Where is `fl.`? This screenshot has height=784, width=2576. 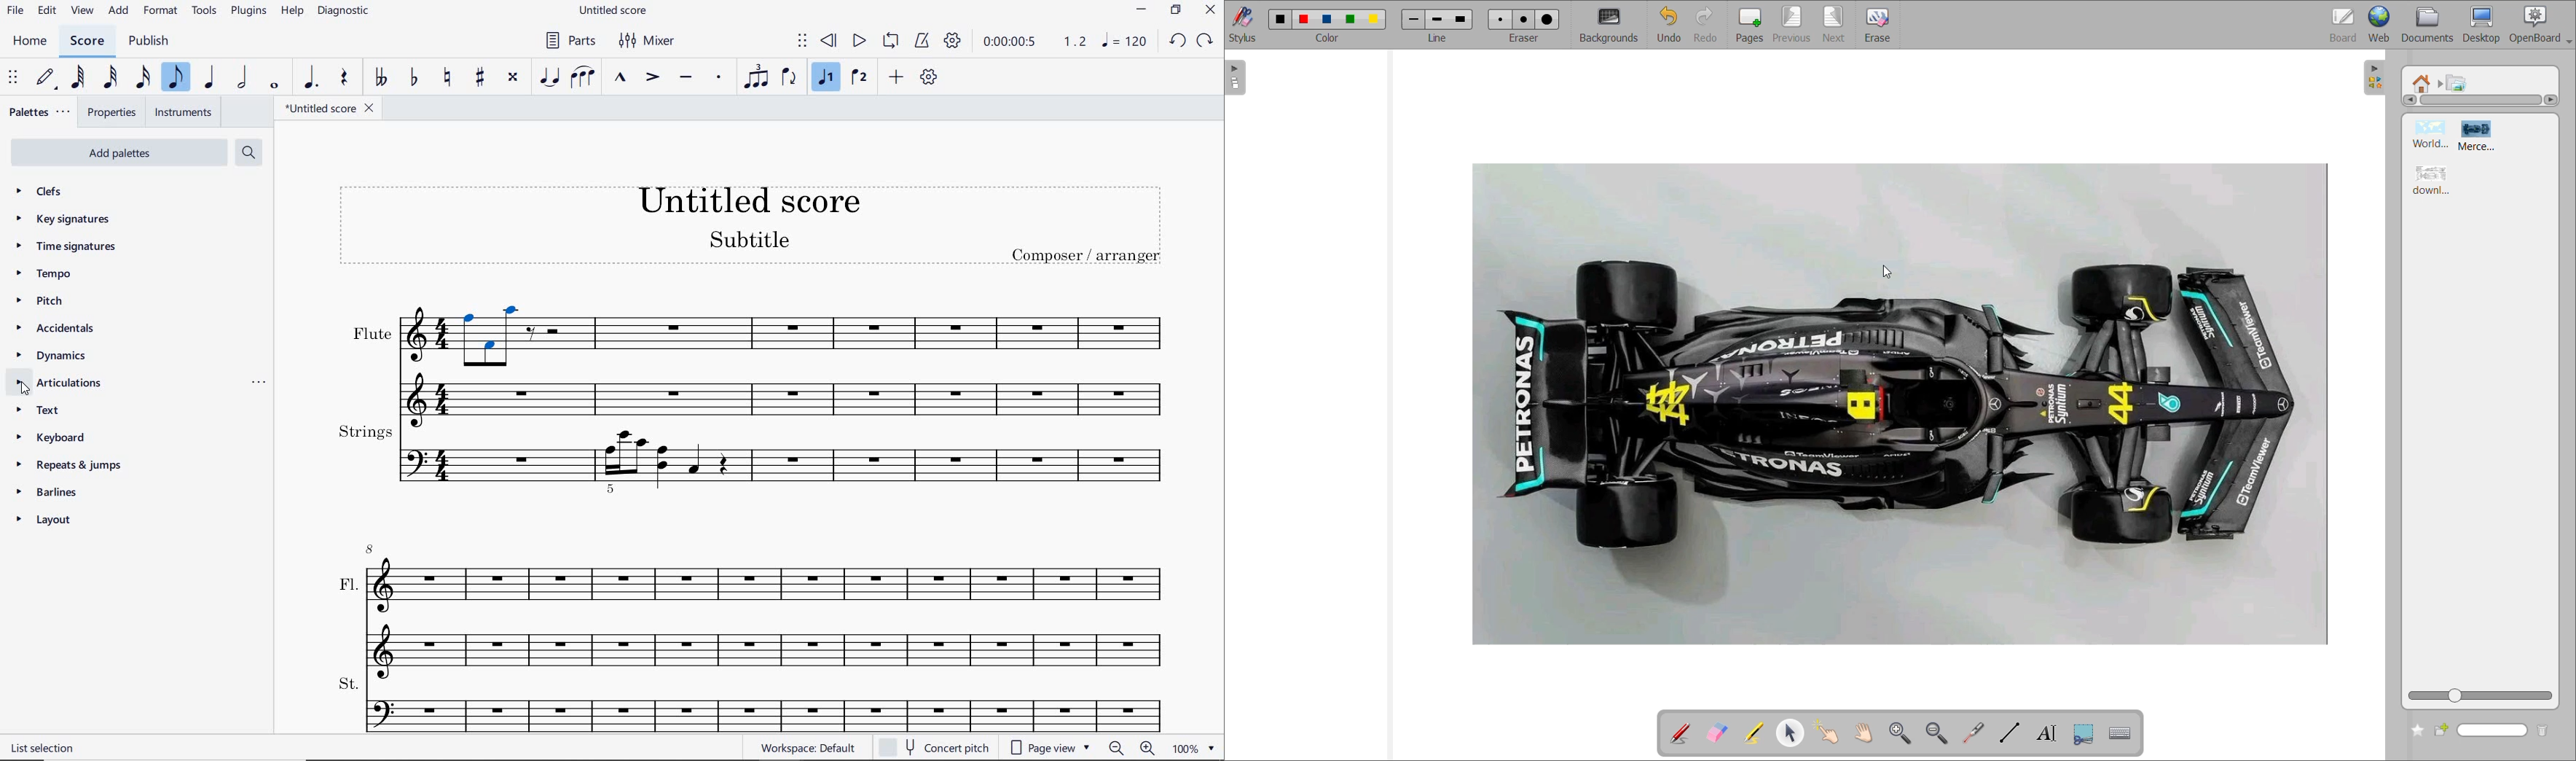 fl. is located at coordinates (768, 606).